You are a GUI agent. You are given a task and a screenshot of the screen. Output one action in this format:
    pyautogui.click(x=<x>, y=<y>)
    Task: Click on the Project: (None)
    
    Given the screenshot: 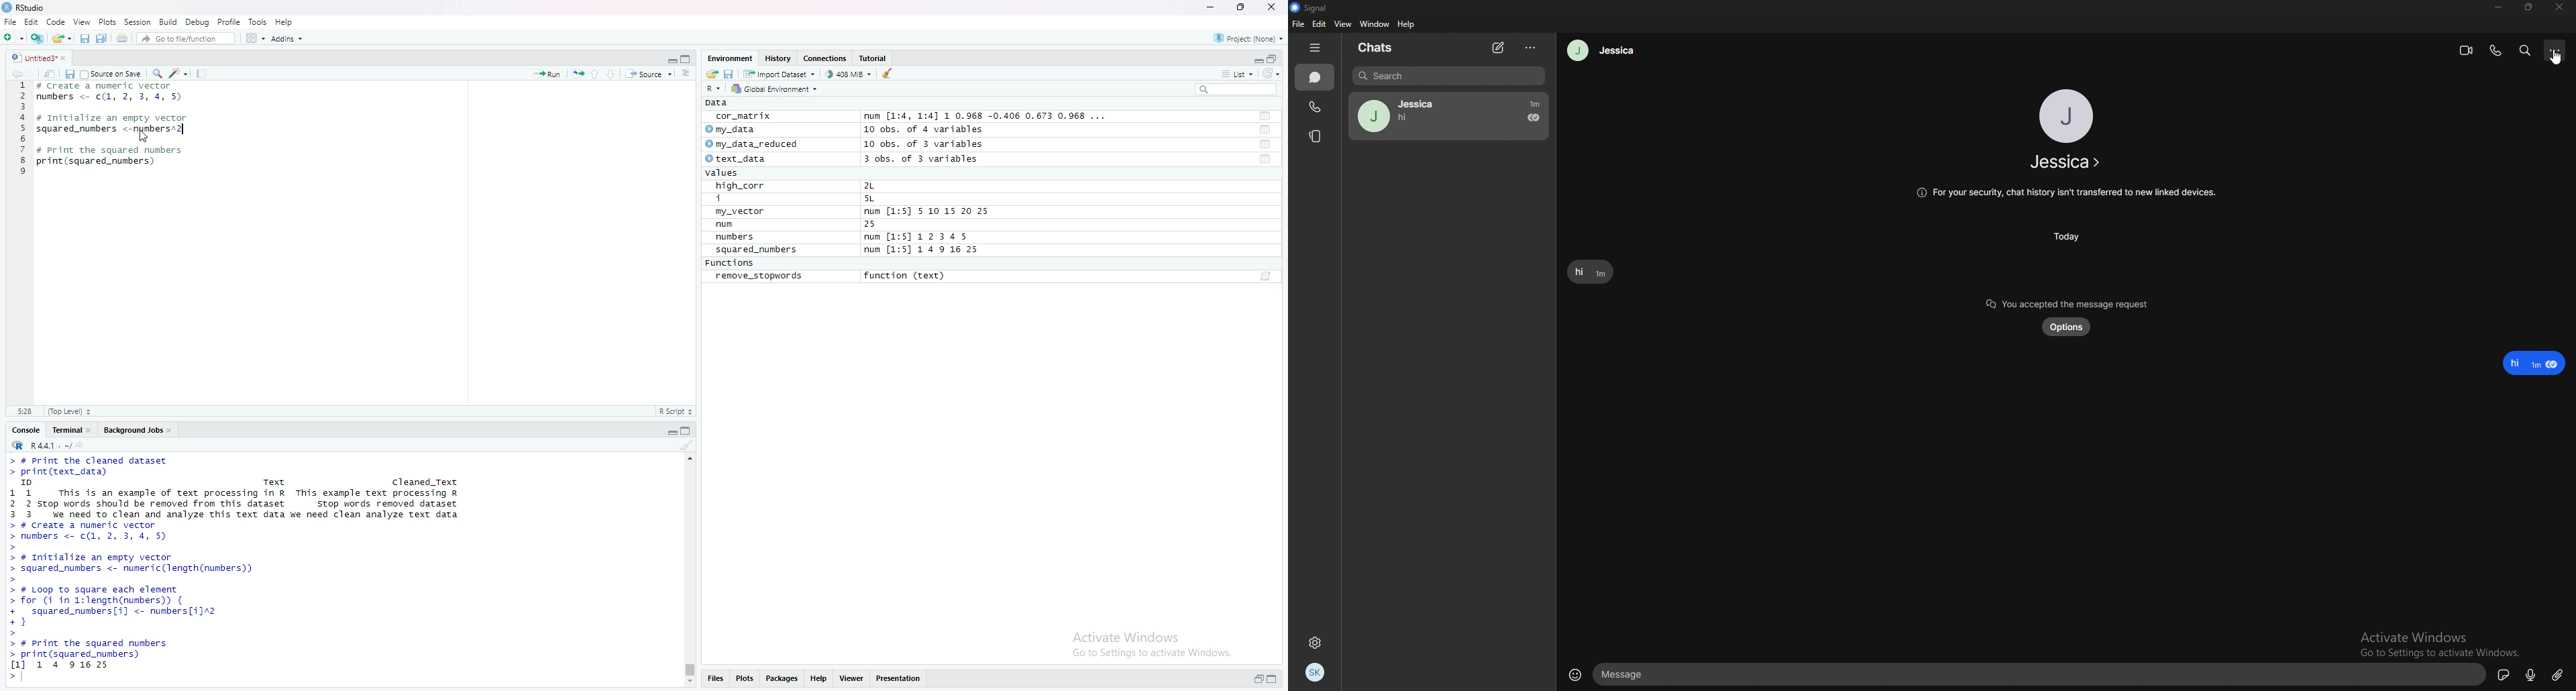 What is the action you would take?
    pyautogui.click(x=1250, y=37)
    